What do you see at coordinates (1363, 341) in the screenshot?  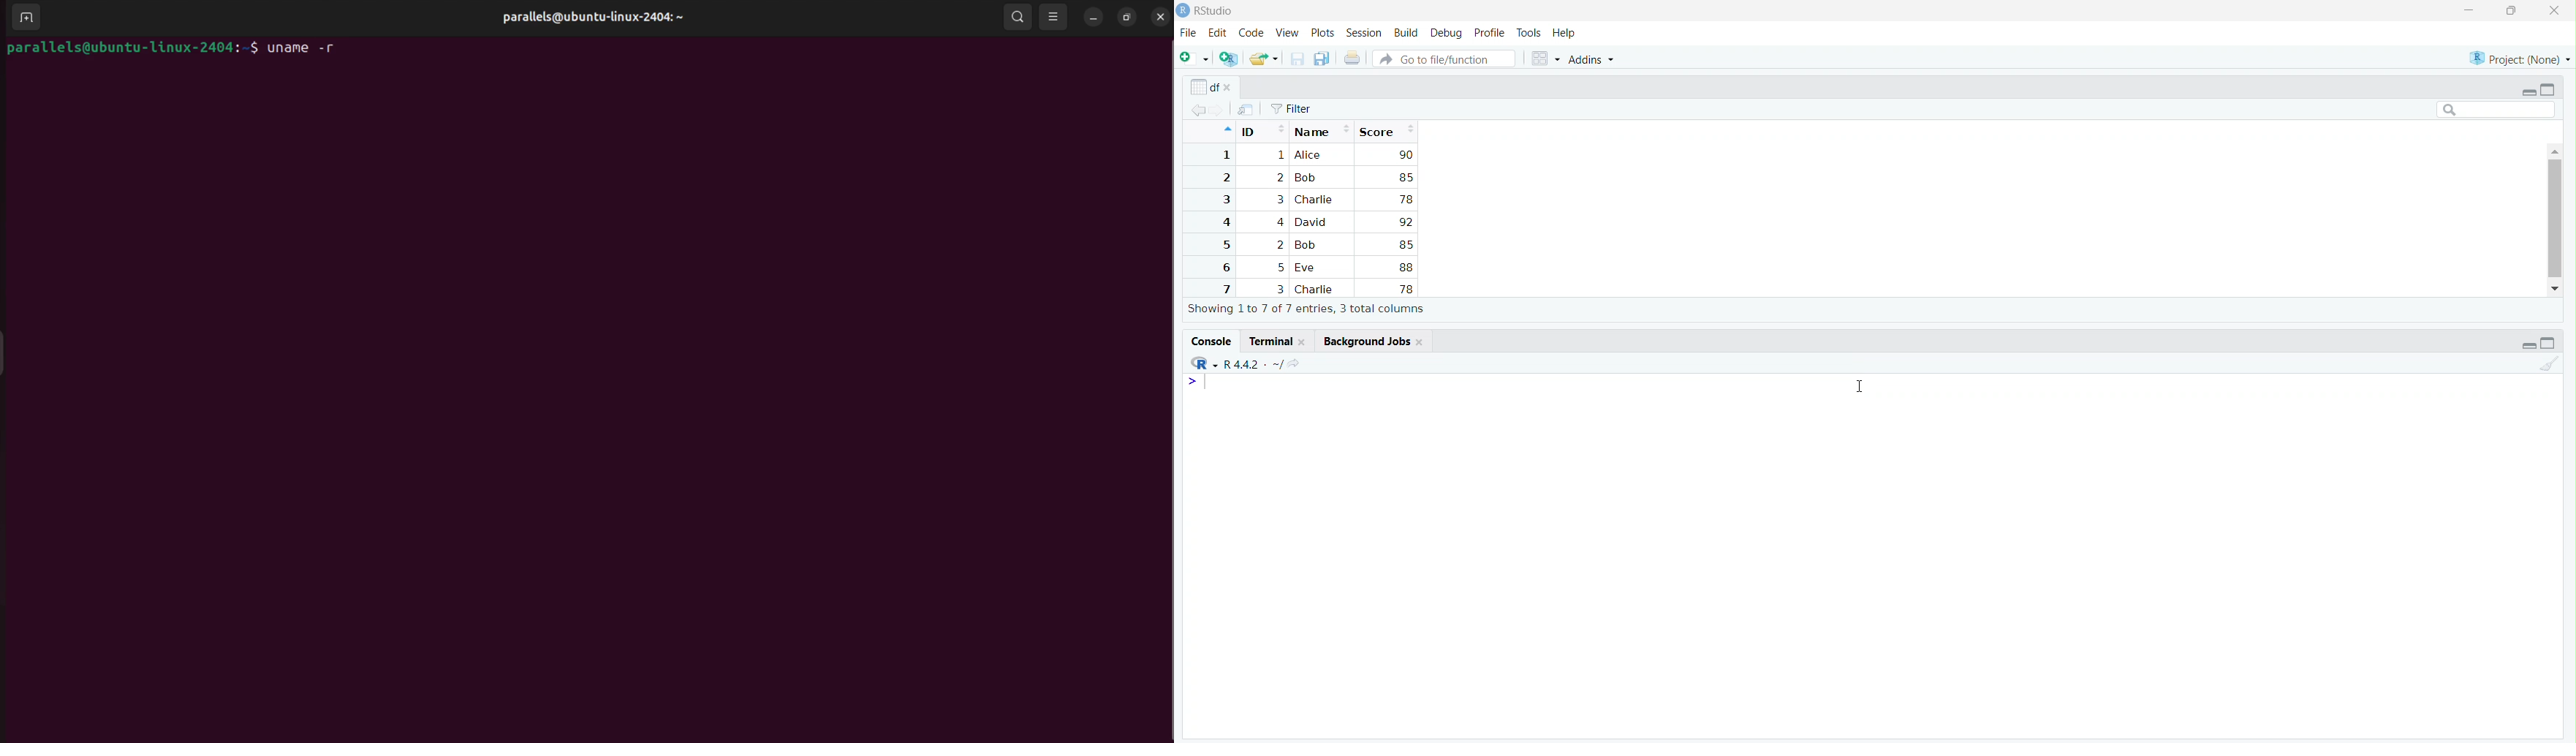 I see `background jobs` at bounding box center [1363, 341].